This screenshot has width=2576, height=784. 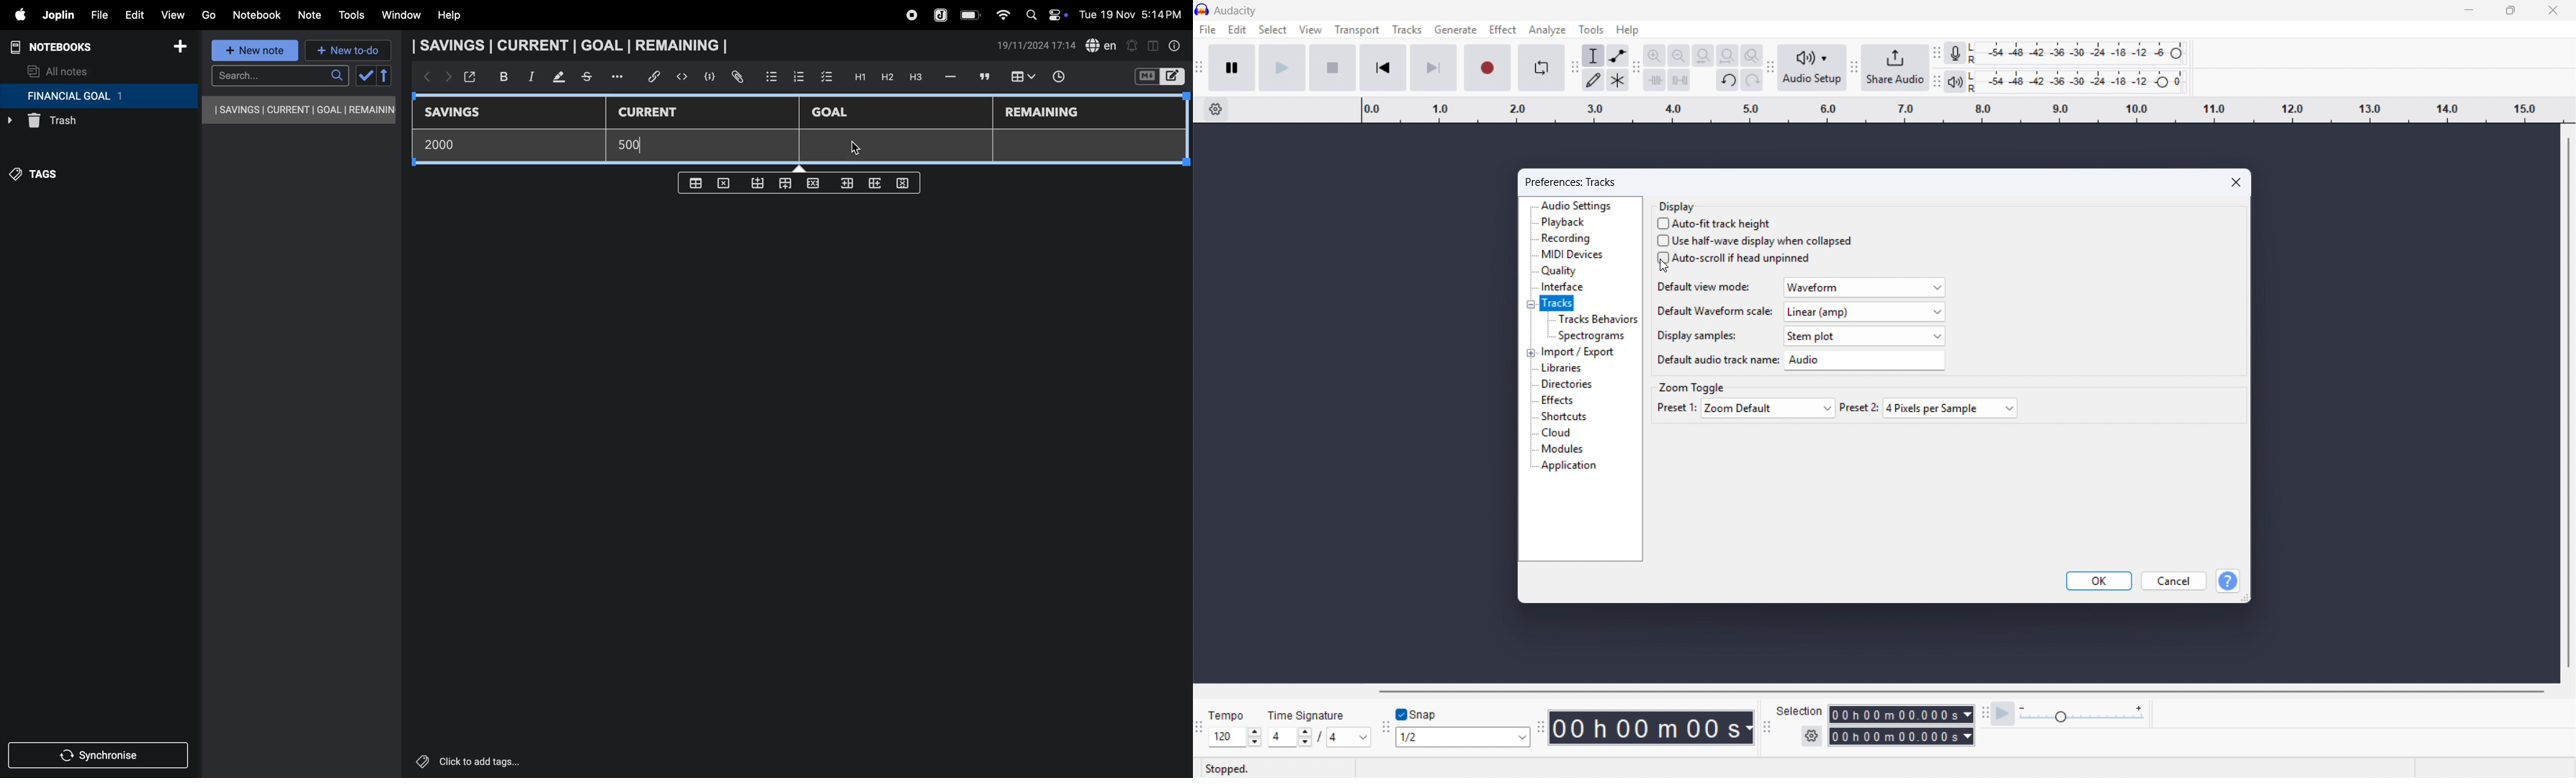 I want to click on skip to end, so click(x=1433, y=68).